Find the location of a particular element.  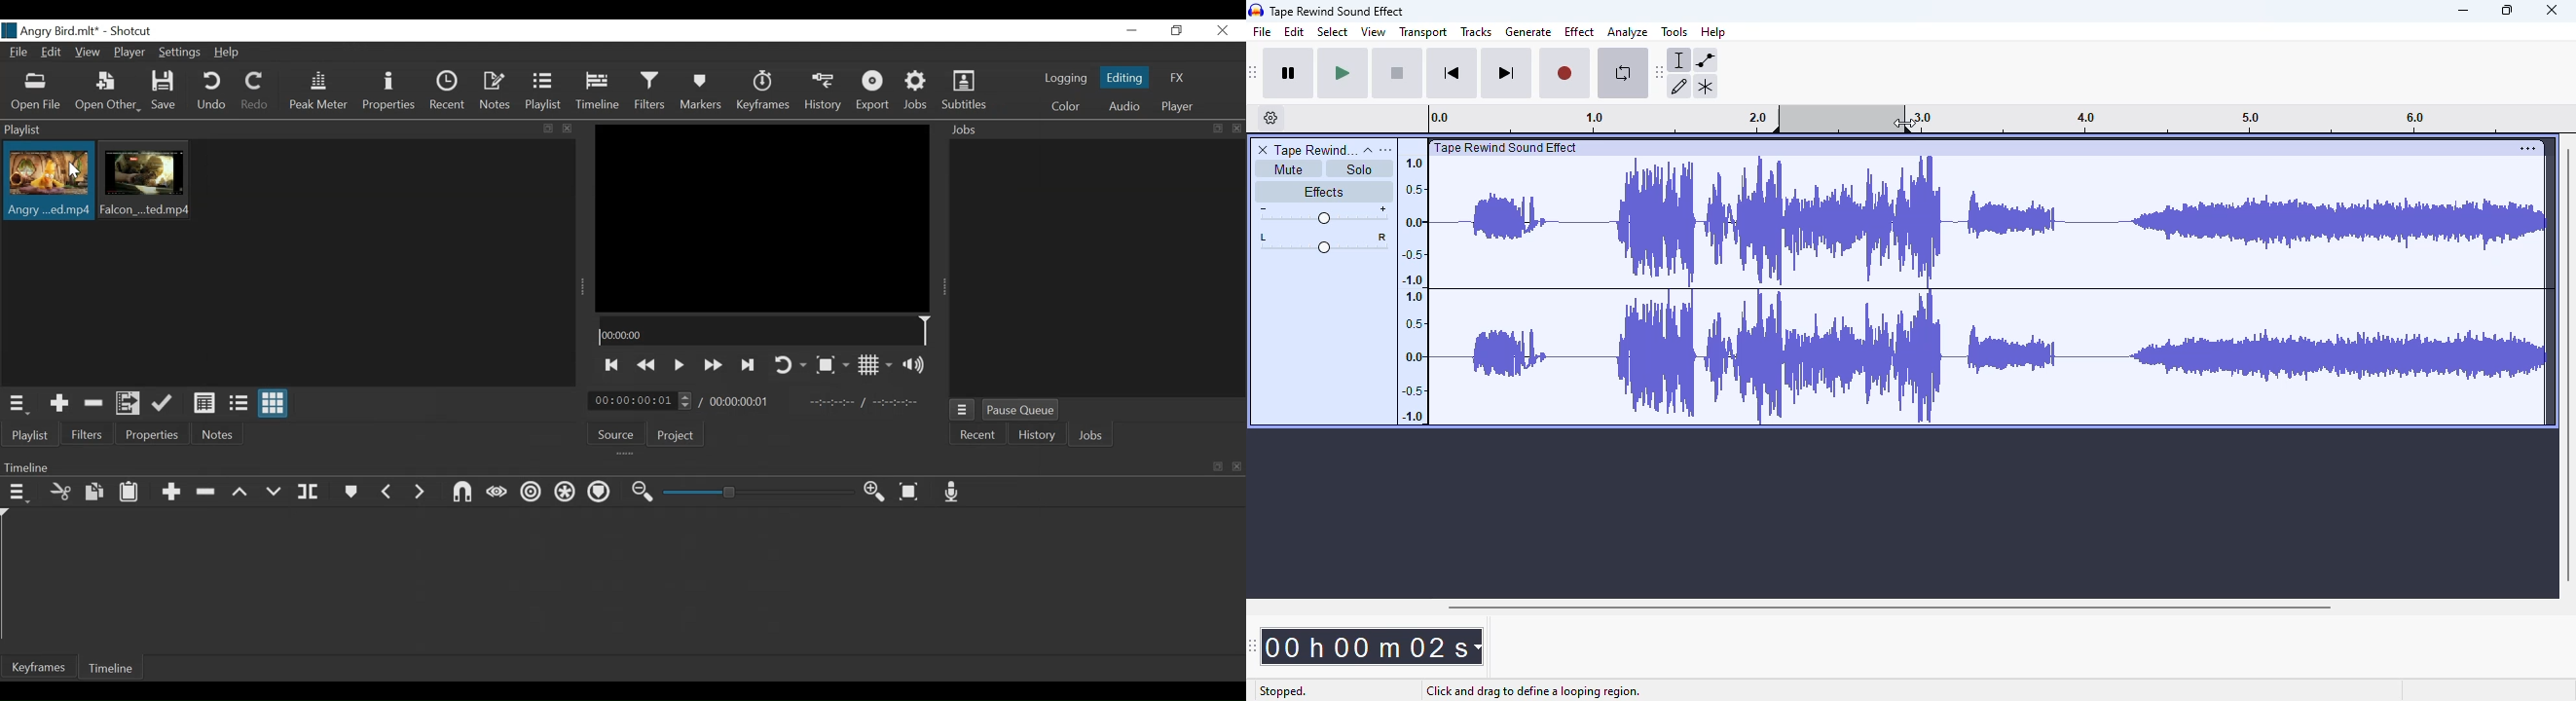

Toggle player looping is located at coordinates (791, 365).